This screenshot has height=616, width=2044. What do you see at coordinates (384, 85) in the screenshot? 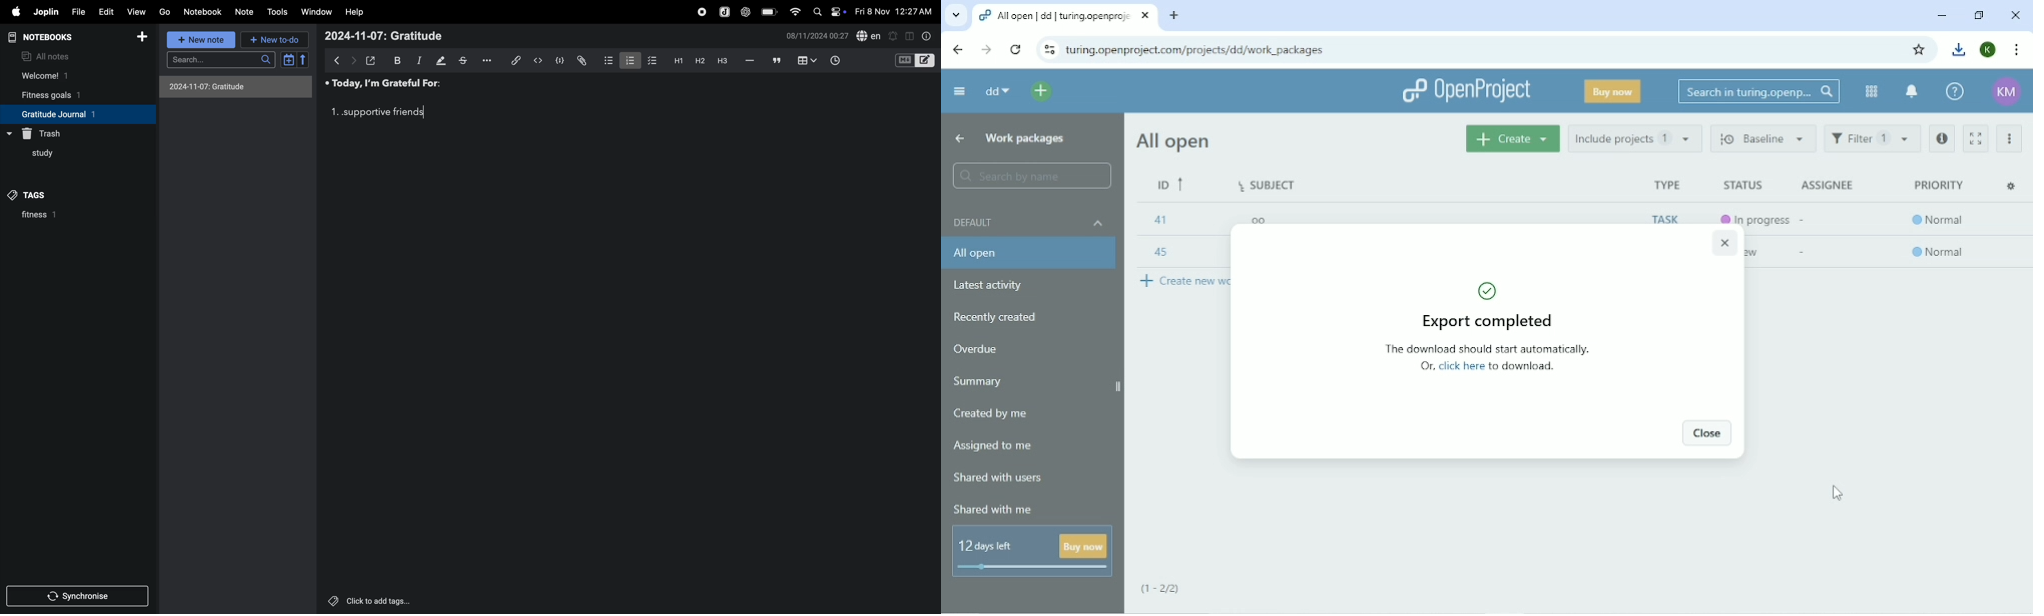
I see ` Today, I'm Grateful For:` at bounding box center [384, 85].